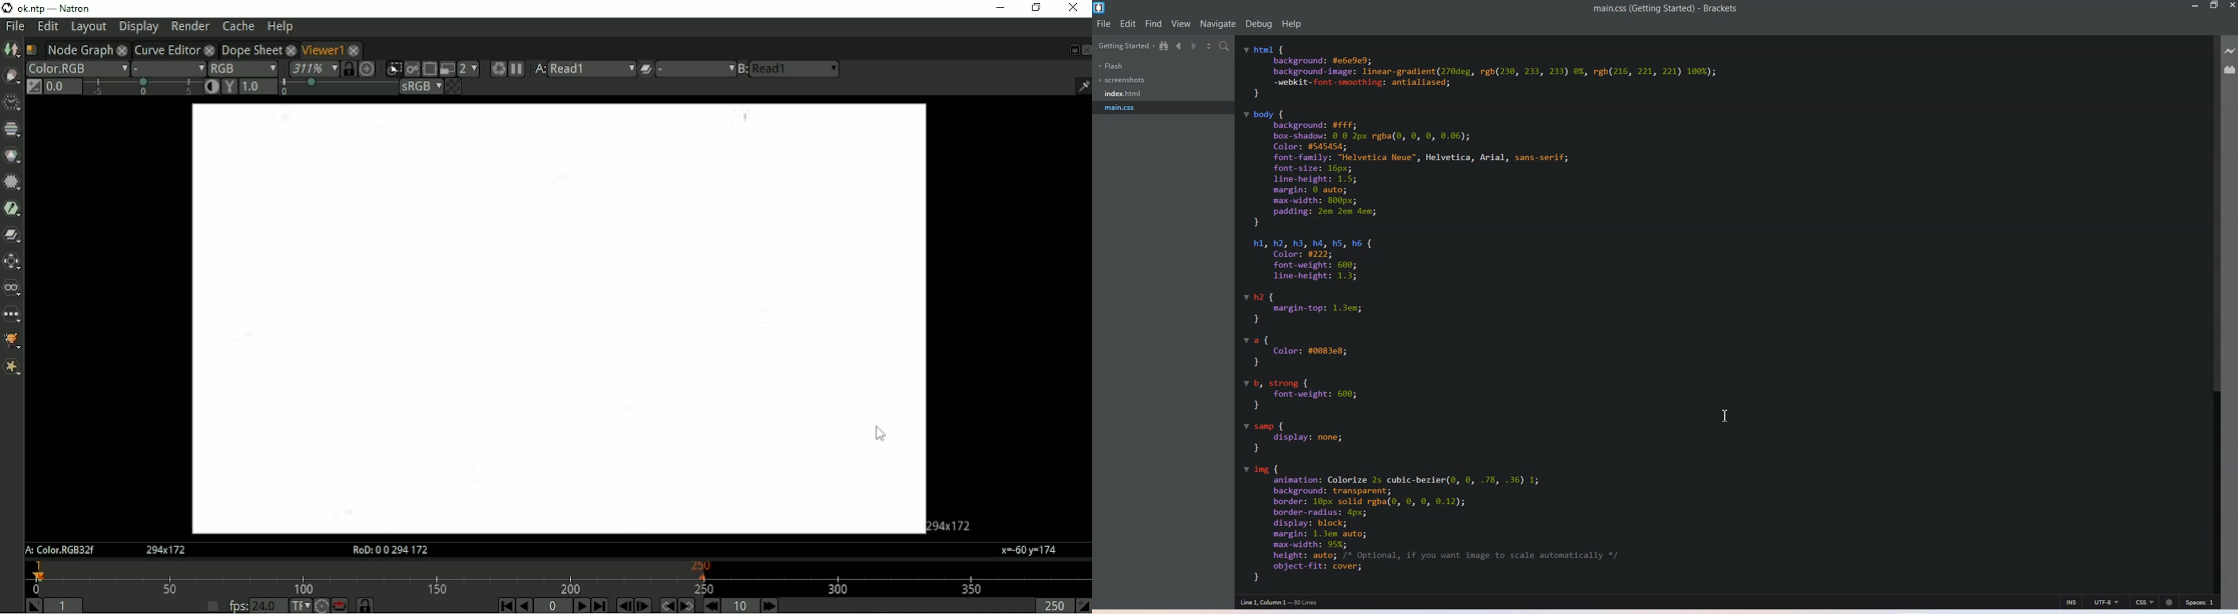 The width and height of the screenshot is (2240, 616). What do you see at coordinates (1478, 313) in the screenshot?
I see `code` at bounding box center [1478, 313].